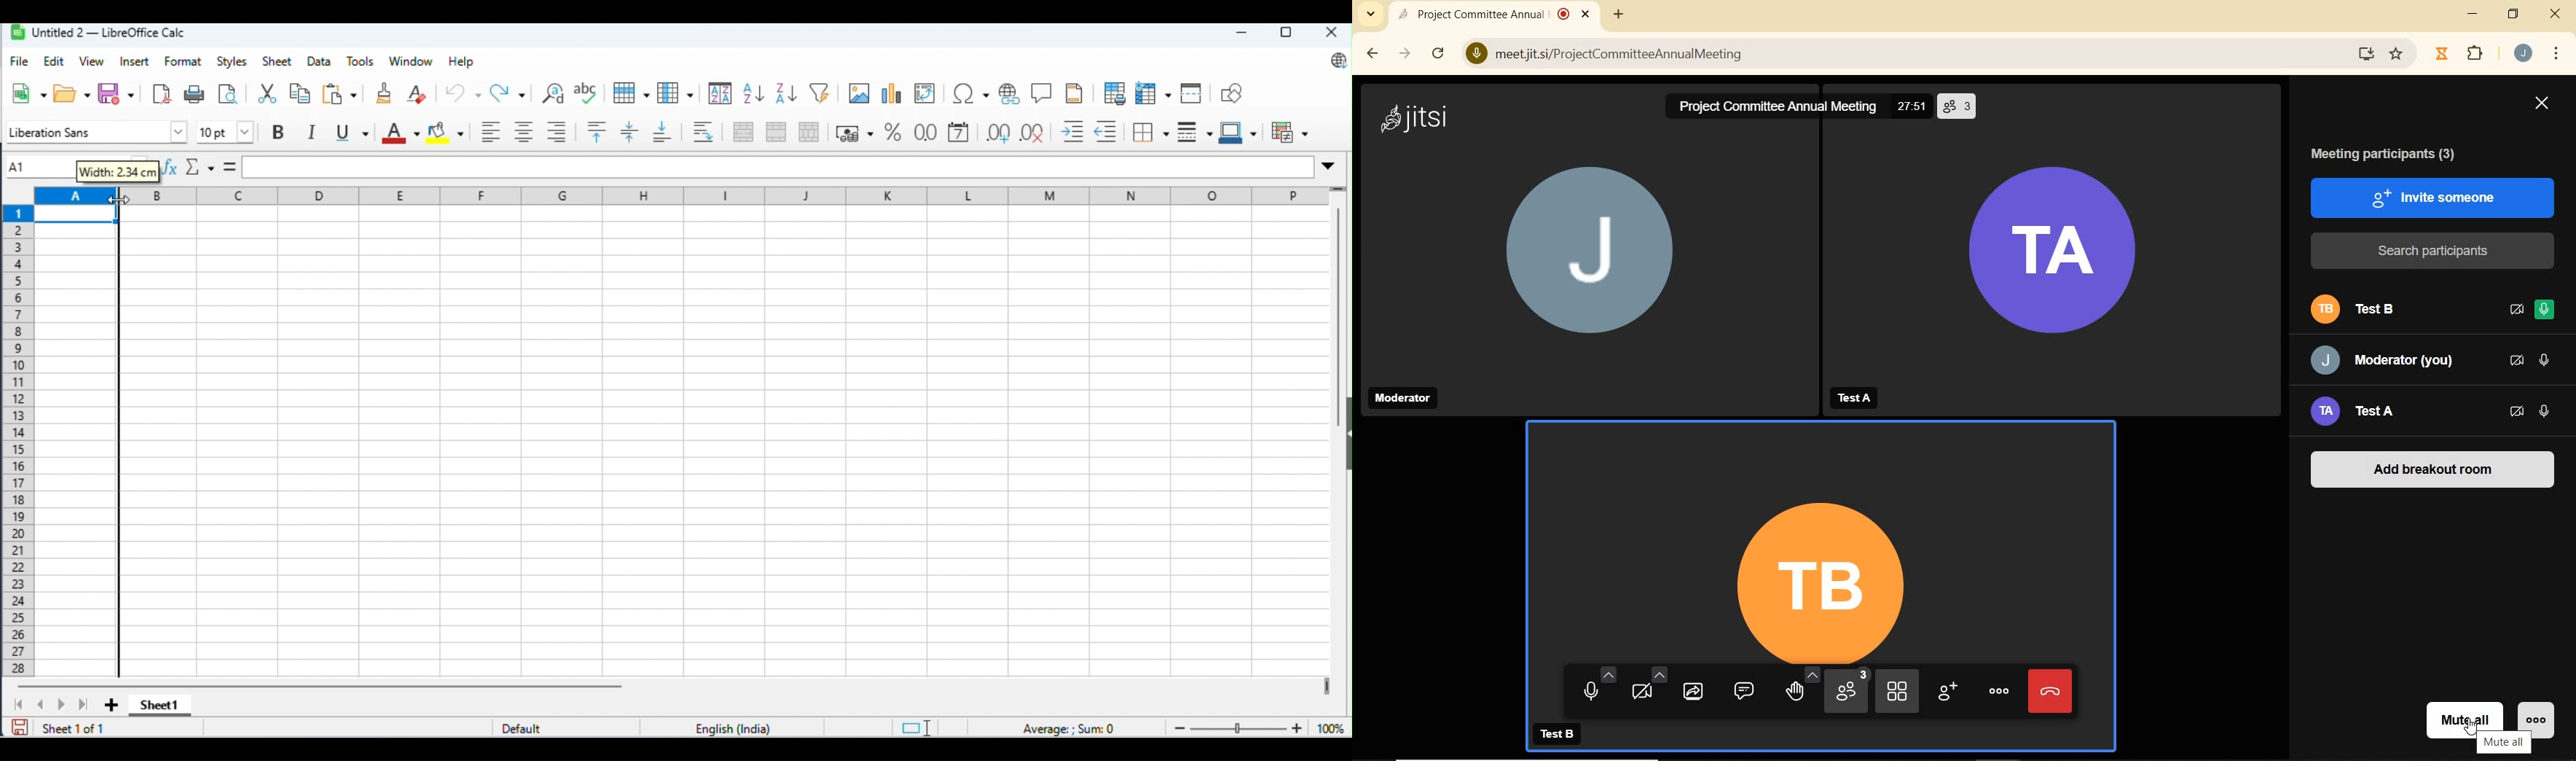 This screenshot has width=2576, height=784. What do you see at coordinates (400, 132) in the screenshot?
I see `font color` at bounding box center [400, 132].